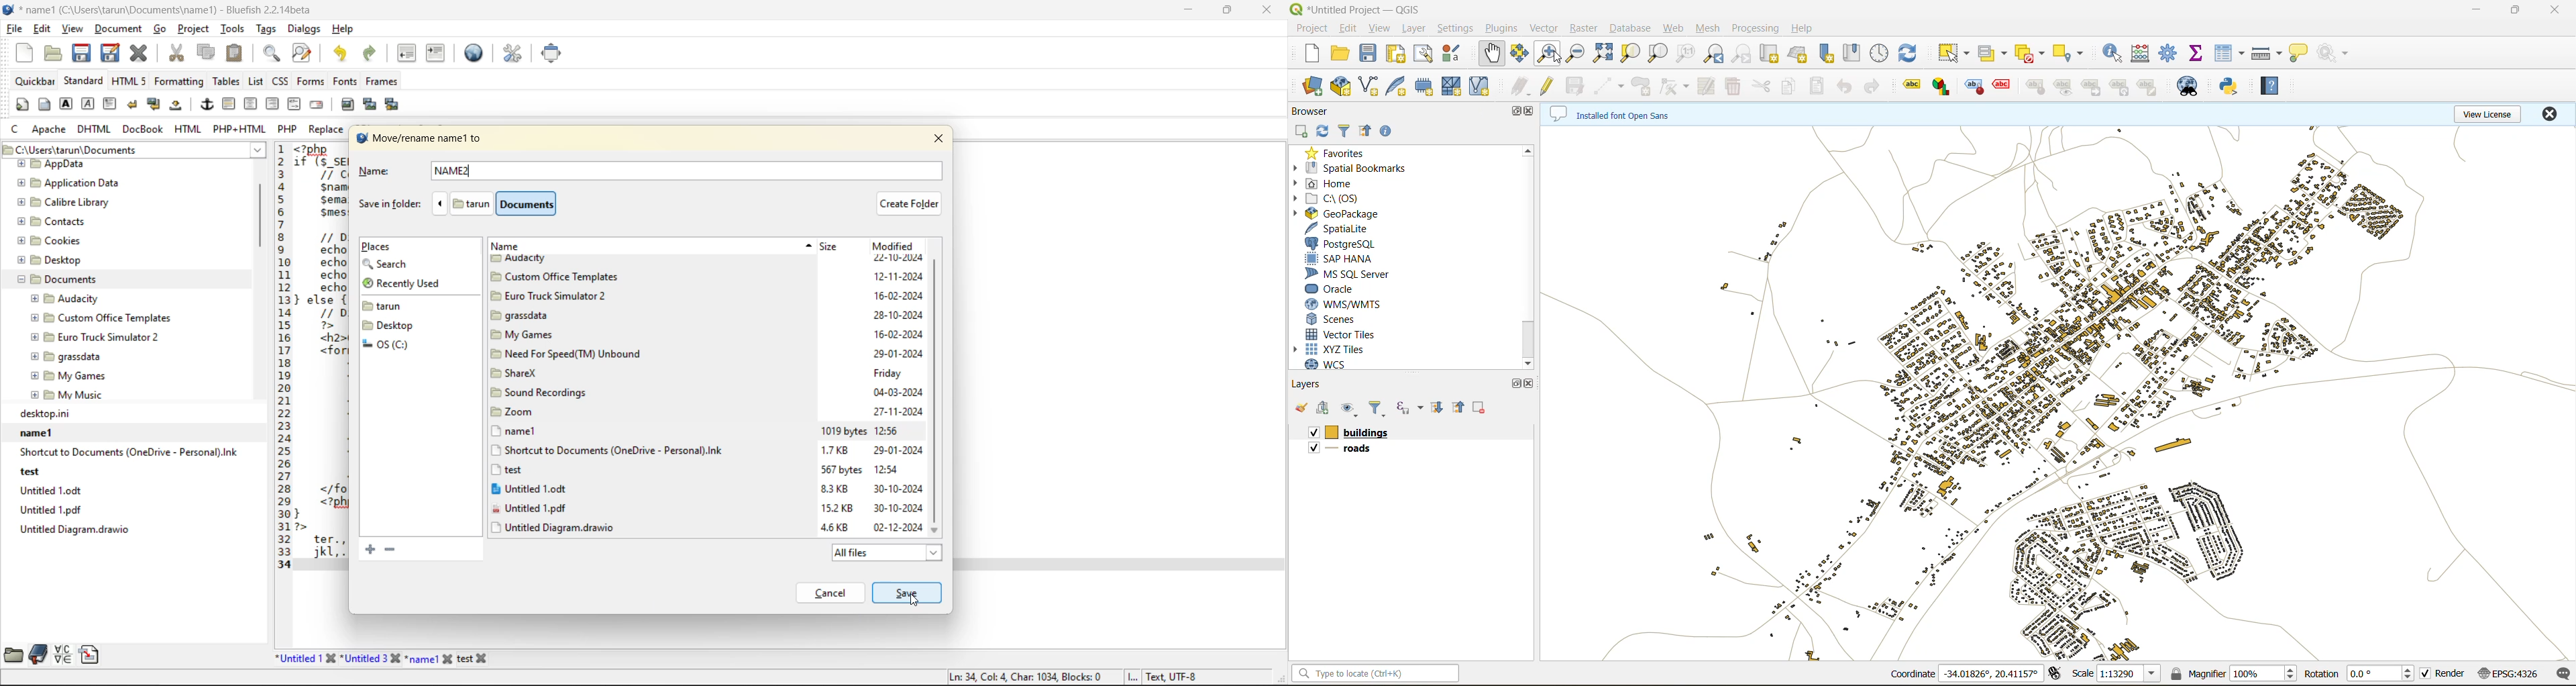 The height and width of the screenshot is (700, 2576). Describe the element at coordinates (345, 30) in the screenshot. I see `help` at that location.